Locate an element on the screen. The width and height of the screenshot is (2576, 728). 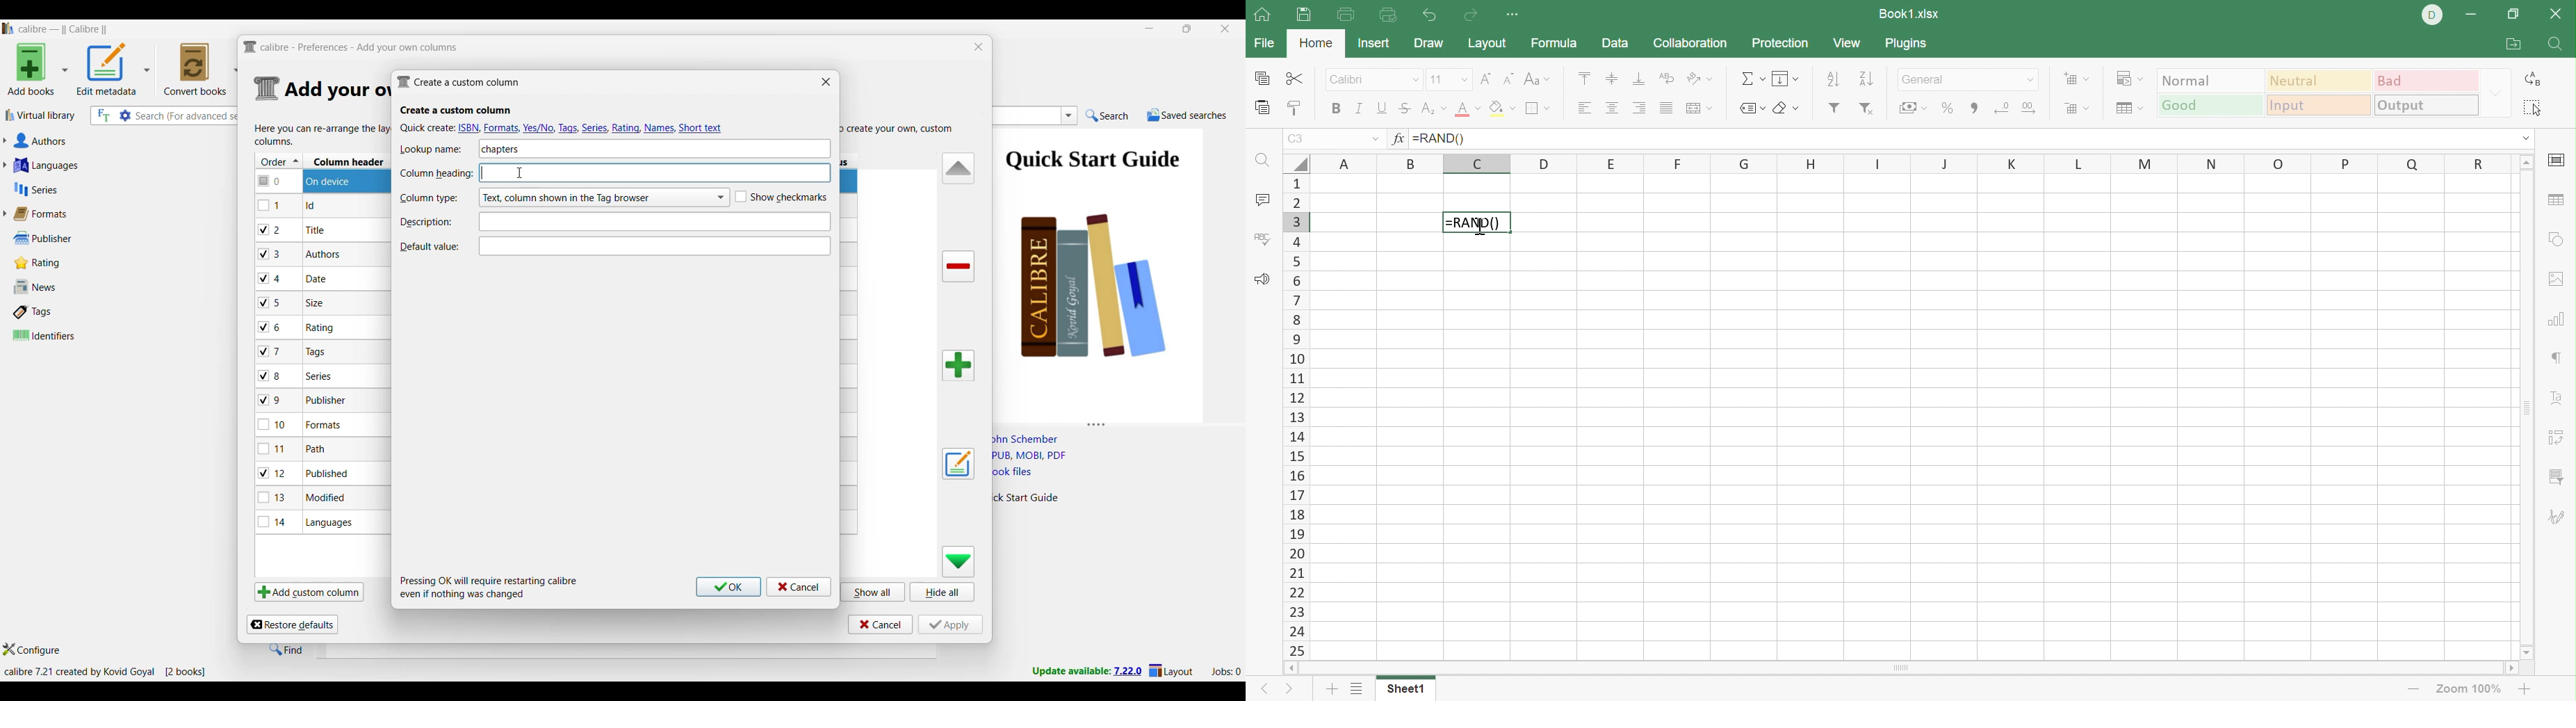
Wrap text is located at coordinates (1668, 76).